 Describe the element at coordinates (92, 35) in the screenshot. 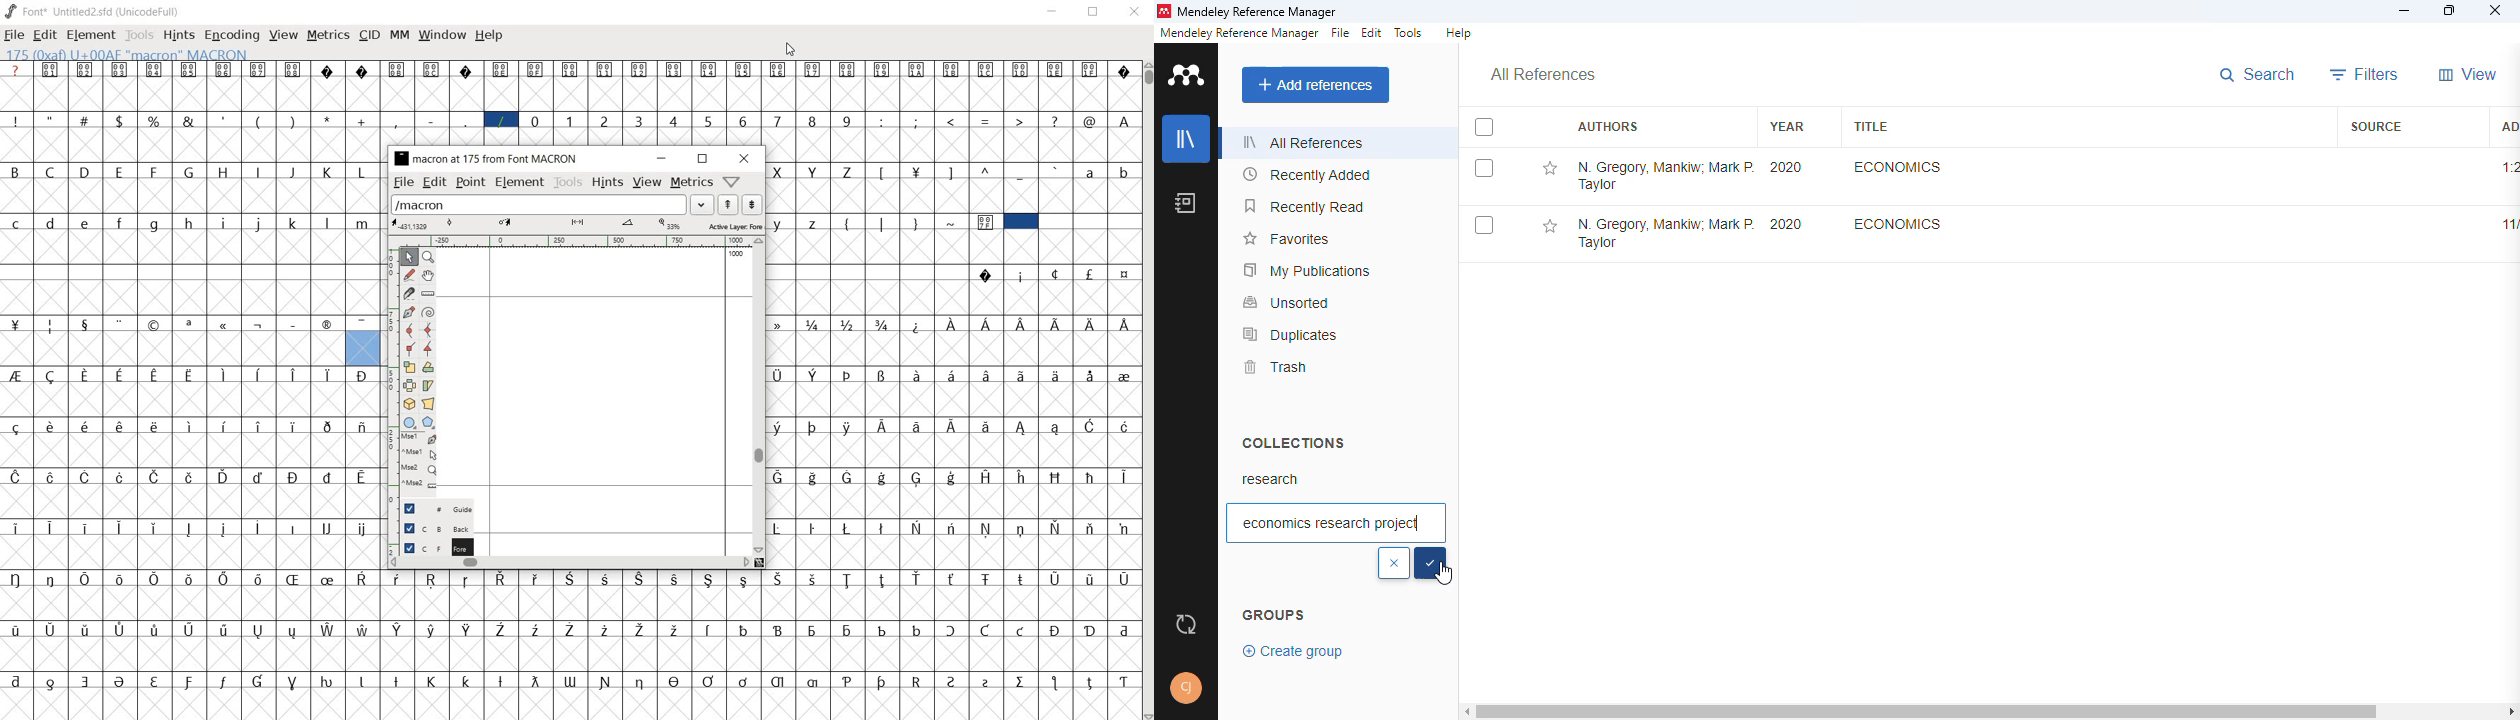

I see `element` at that location.